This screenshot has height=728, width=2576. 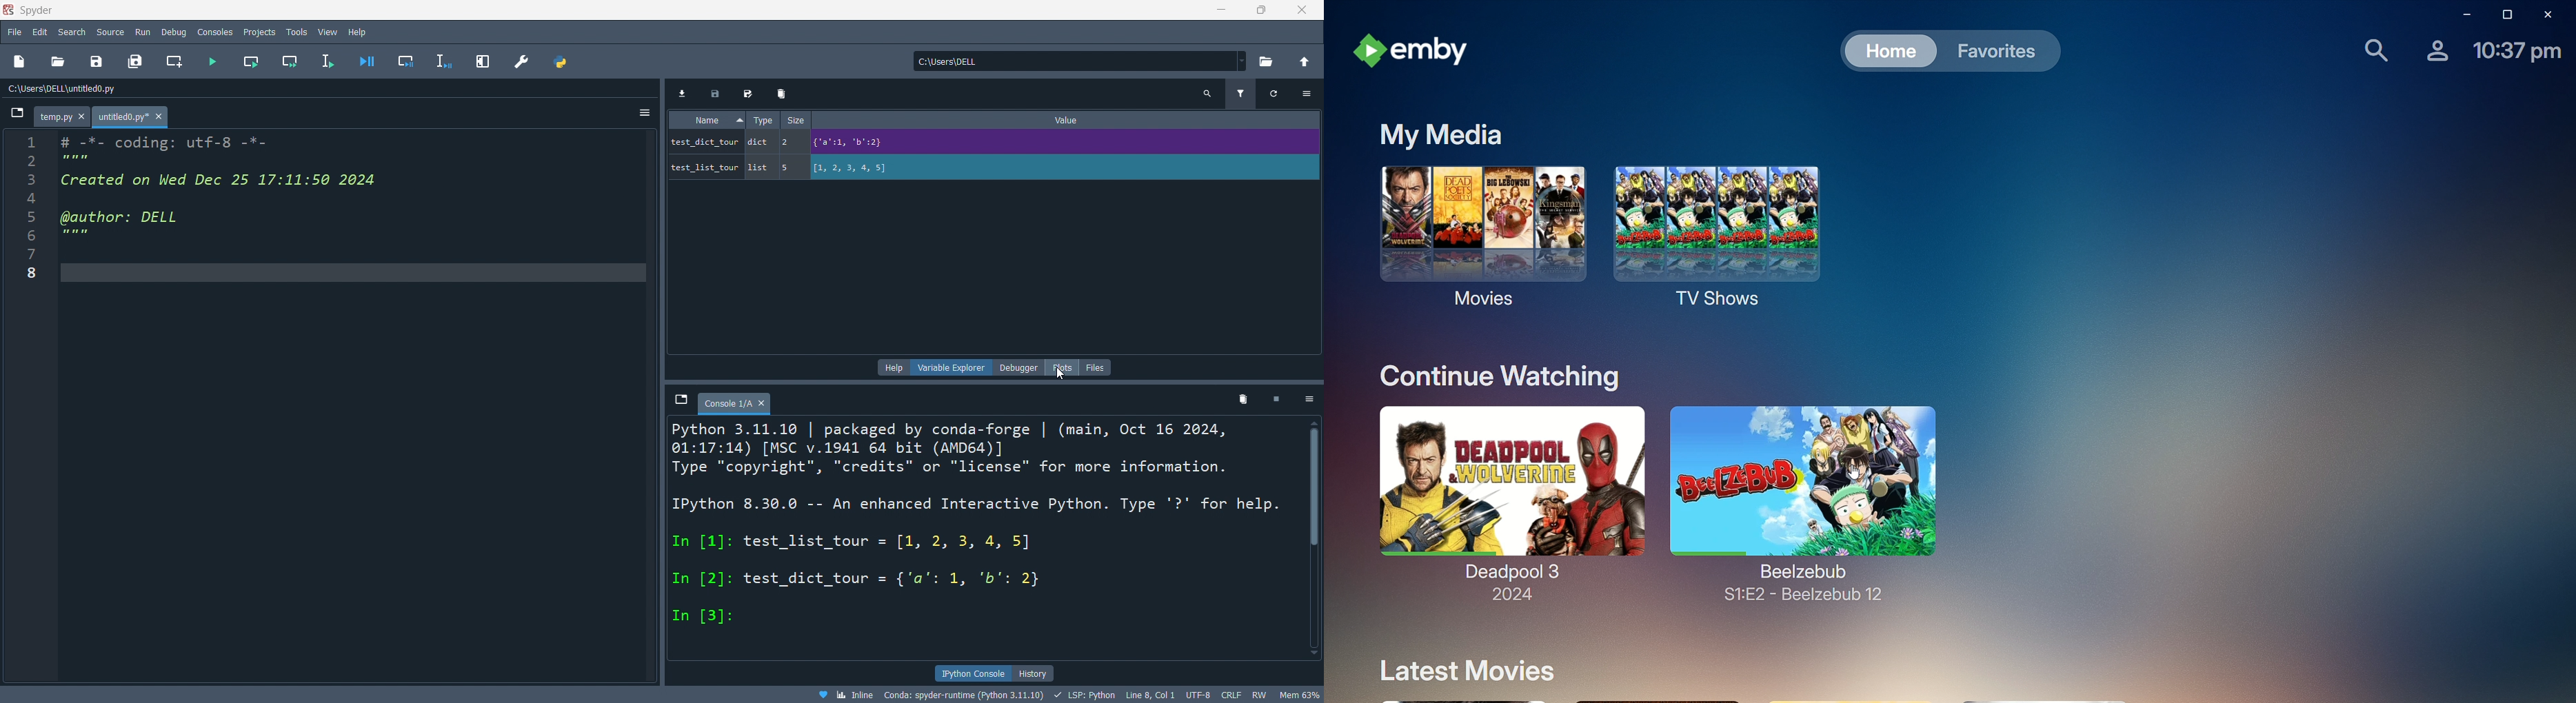 I want to click on inline, so click(x=840, y=695).